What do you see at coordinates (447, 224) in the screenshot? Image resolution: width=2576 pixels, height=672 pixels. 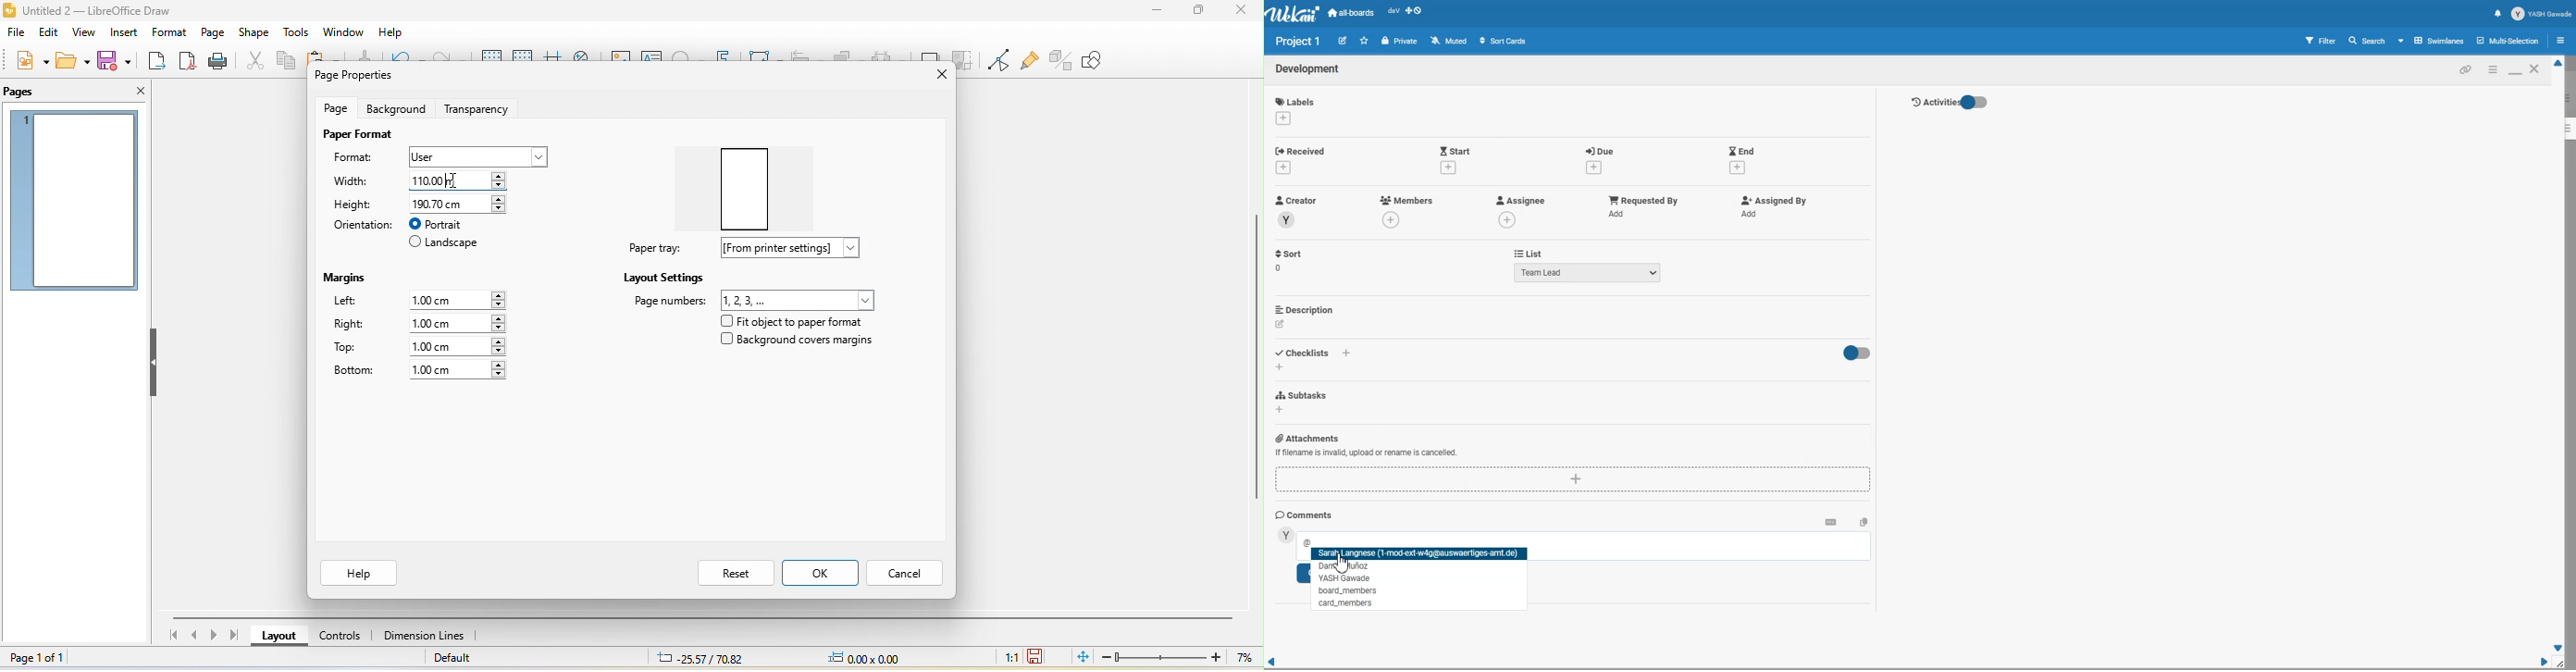 I see `portrait` at bounding box center [447, 224].